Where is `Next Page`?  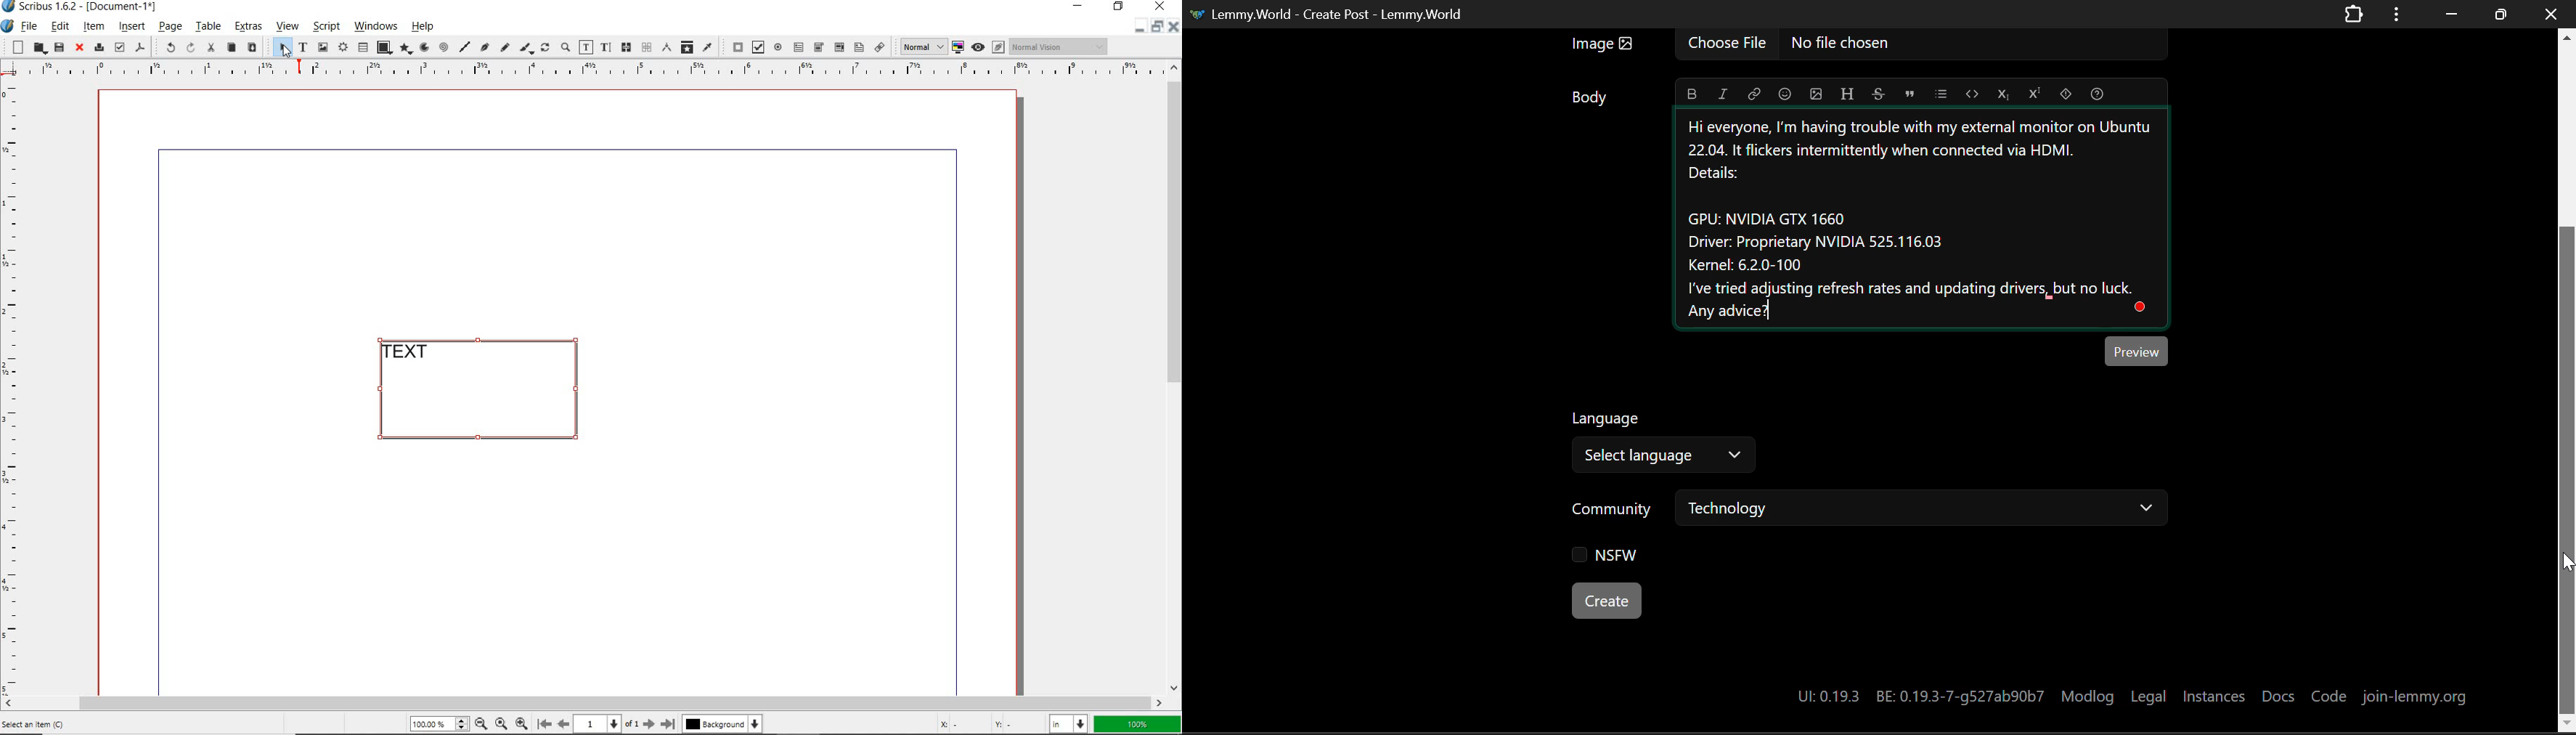
Next Page is located at coordinates (650, 724).